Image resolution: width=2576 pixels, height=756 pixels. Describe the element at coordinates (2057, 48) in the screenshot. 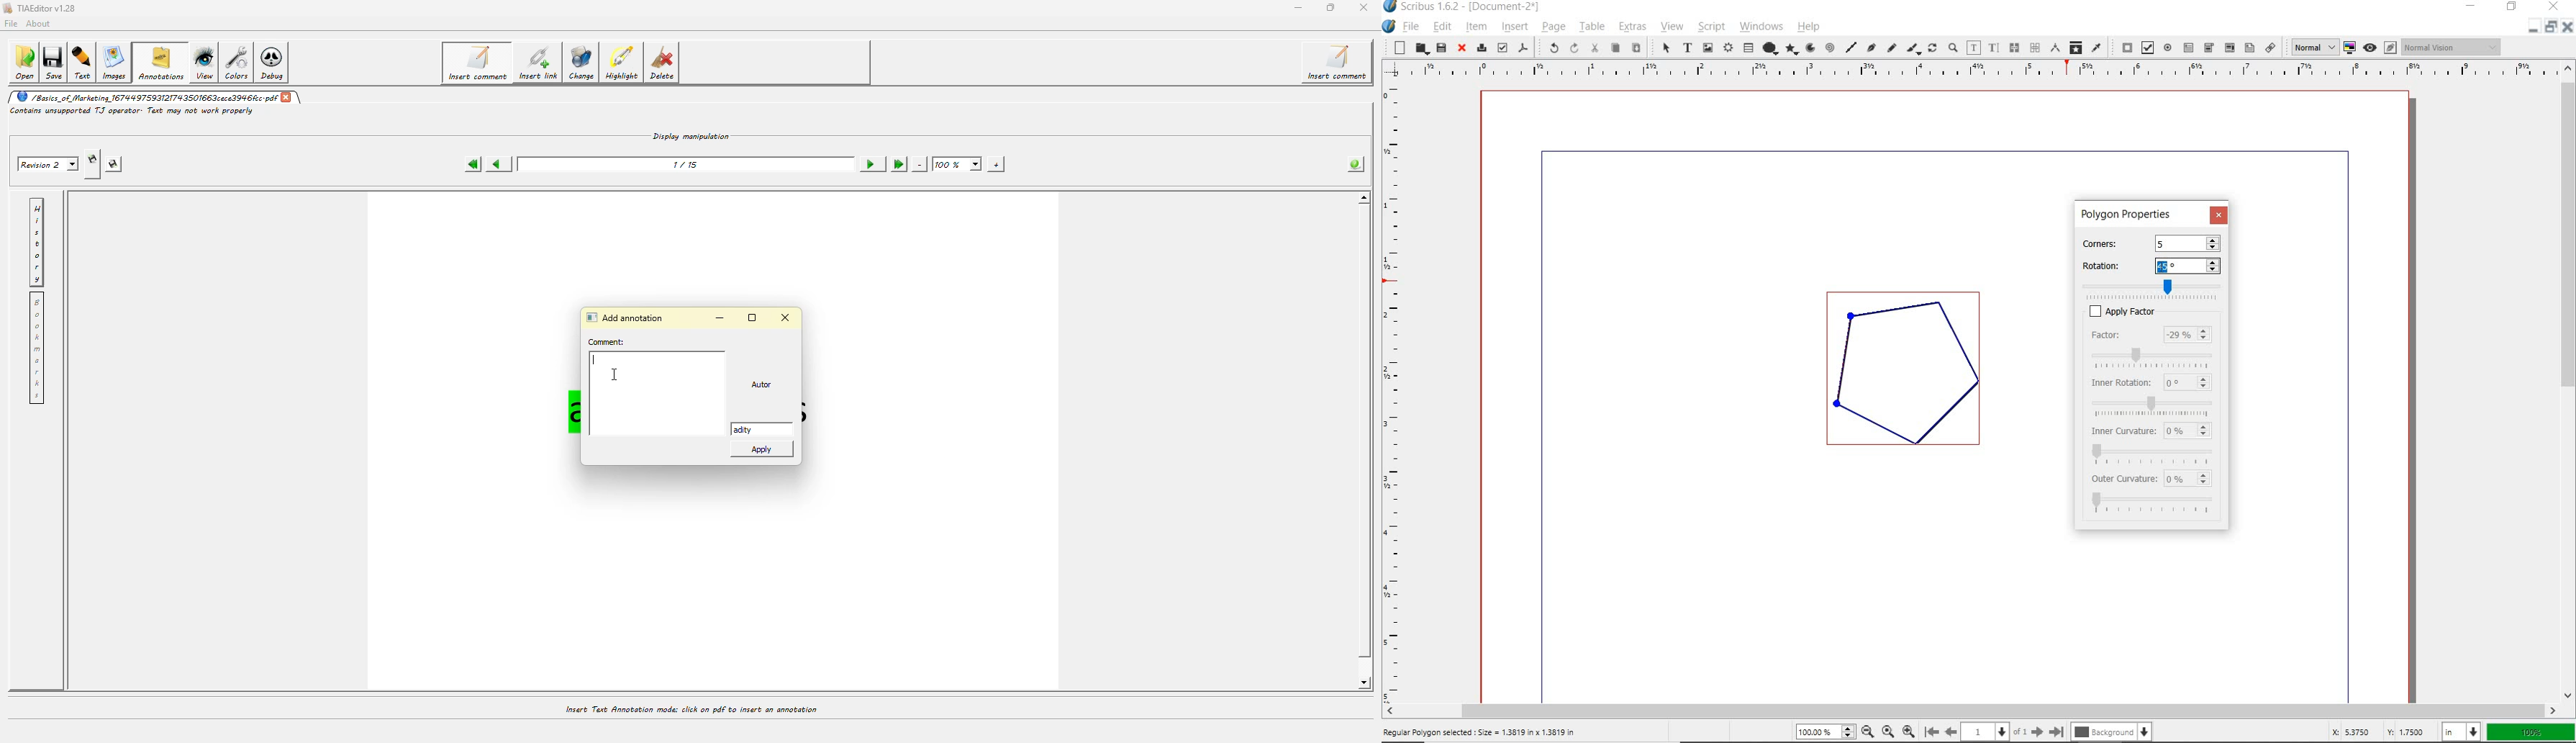

I see `measurements` at that location.